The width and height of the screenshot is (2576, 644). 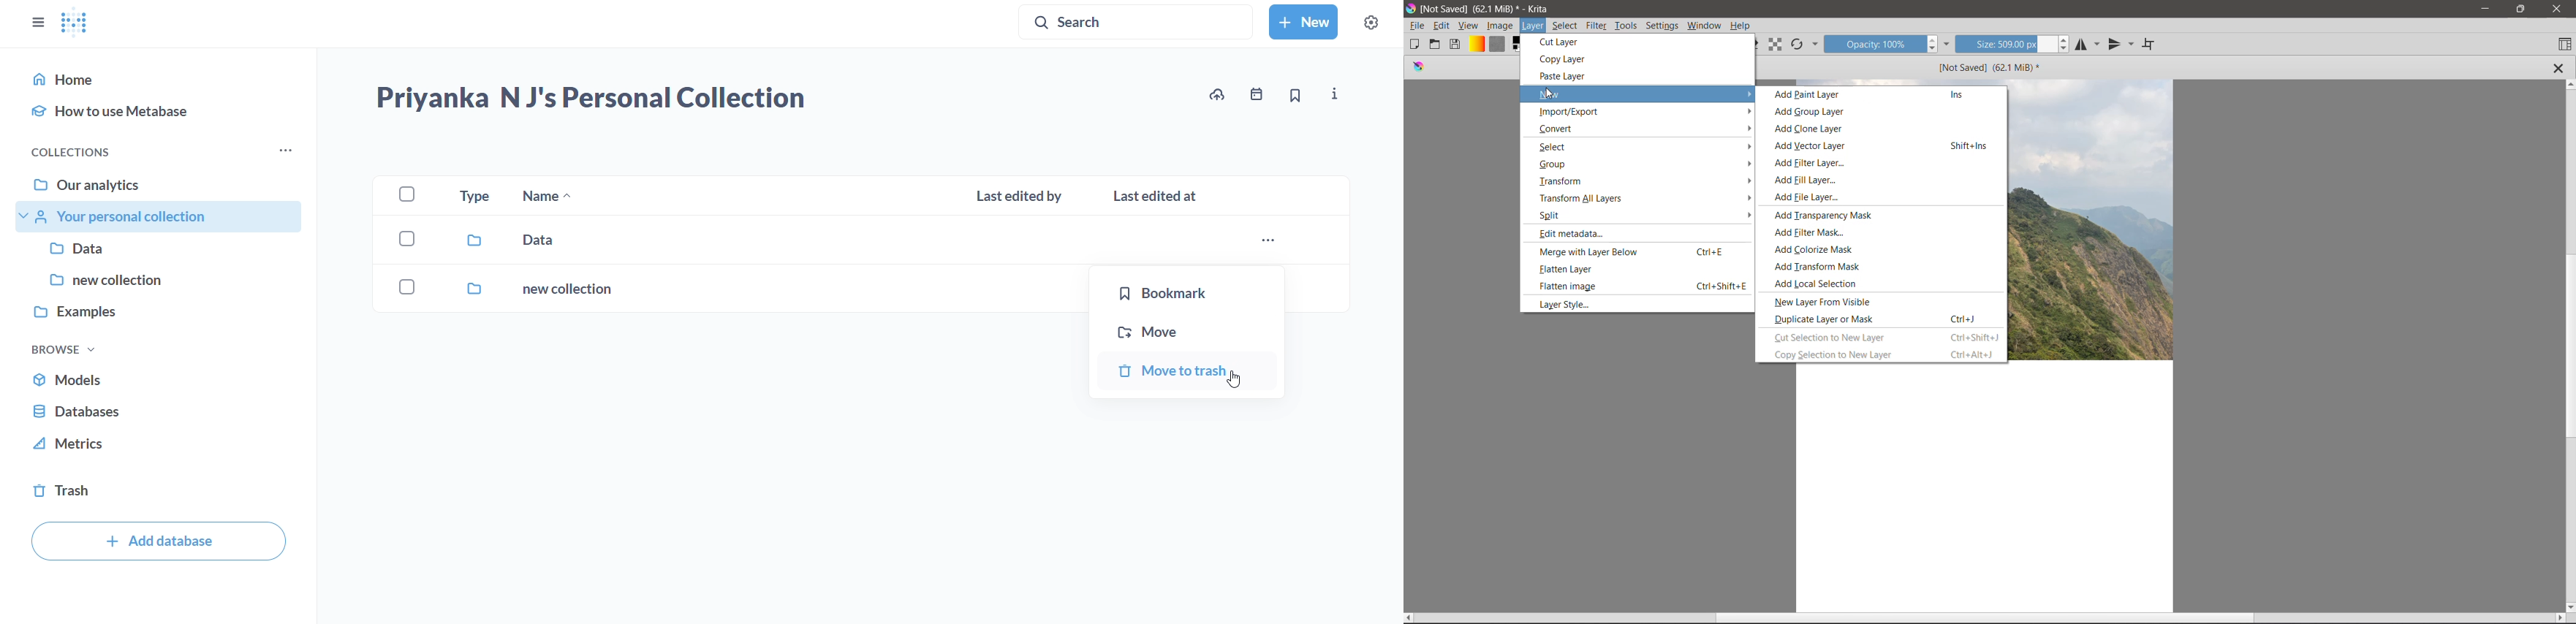 I want to click on Copy Selection to New Layer, so click(x=1884, y=354).